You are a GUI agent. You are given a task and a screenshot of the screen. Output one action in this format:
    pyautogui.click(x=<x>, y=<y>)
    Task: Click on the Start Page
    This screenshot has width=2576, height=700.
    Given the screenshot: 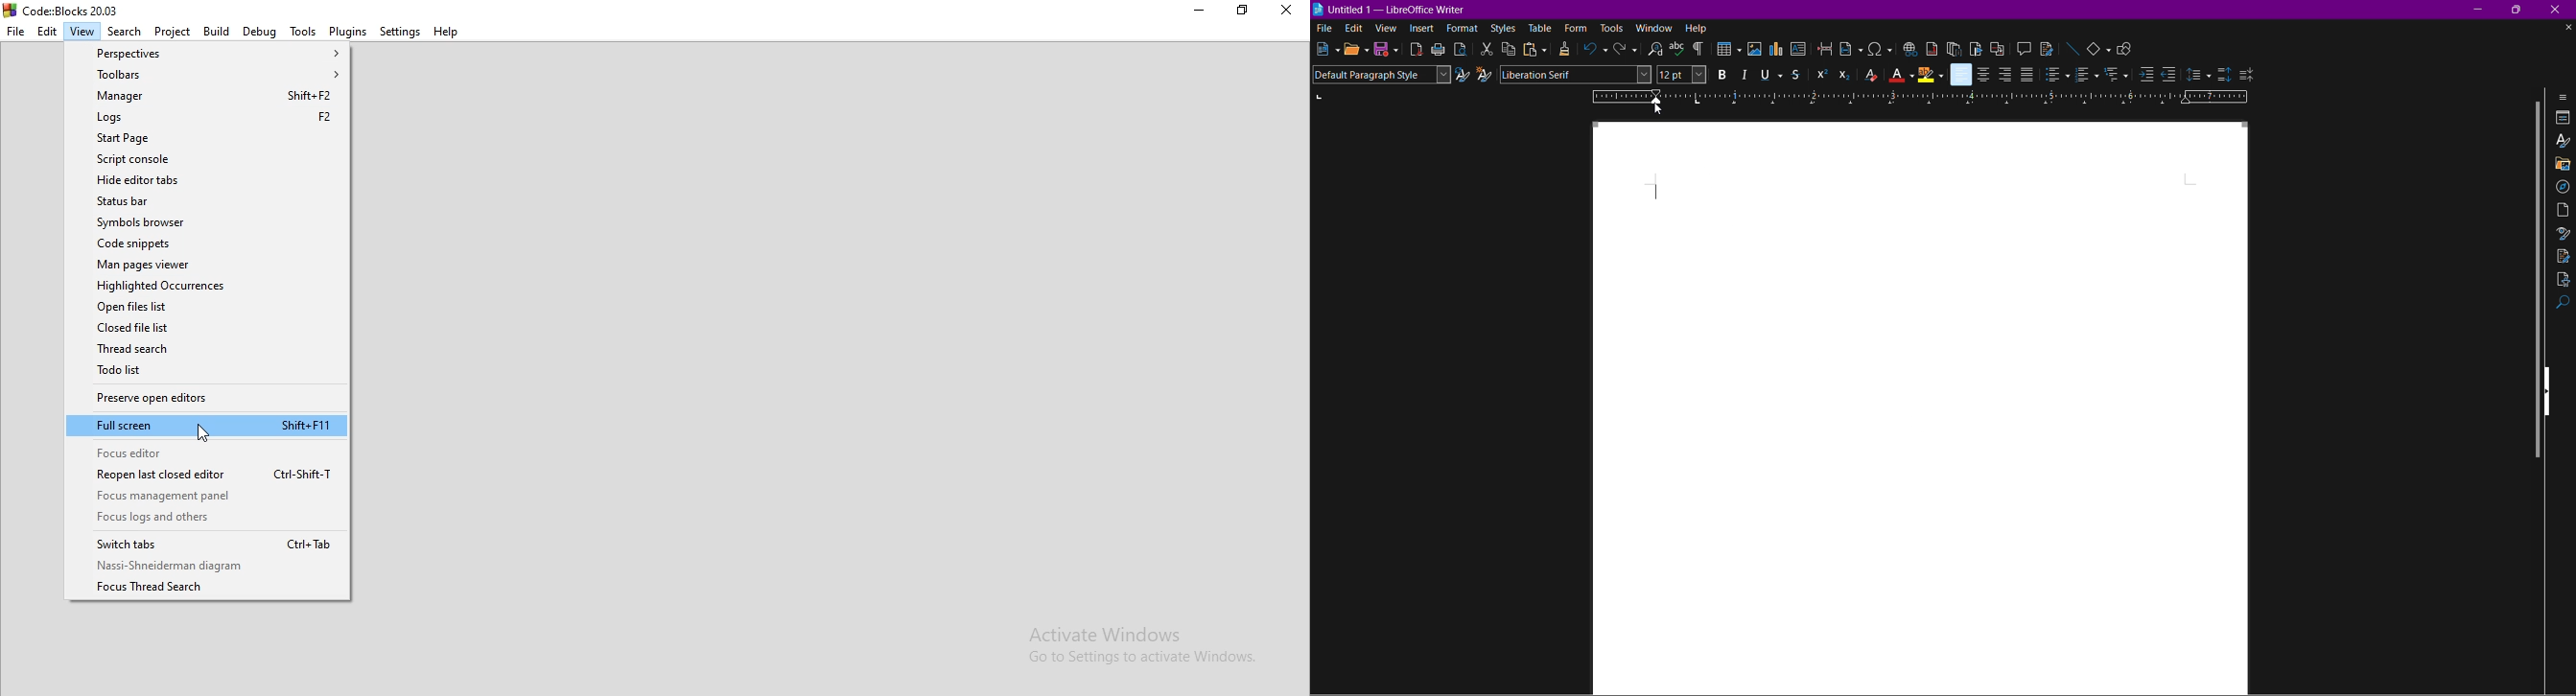 What is the action you would take?
    pyautogui.click(x=203, y=138)
    